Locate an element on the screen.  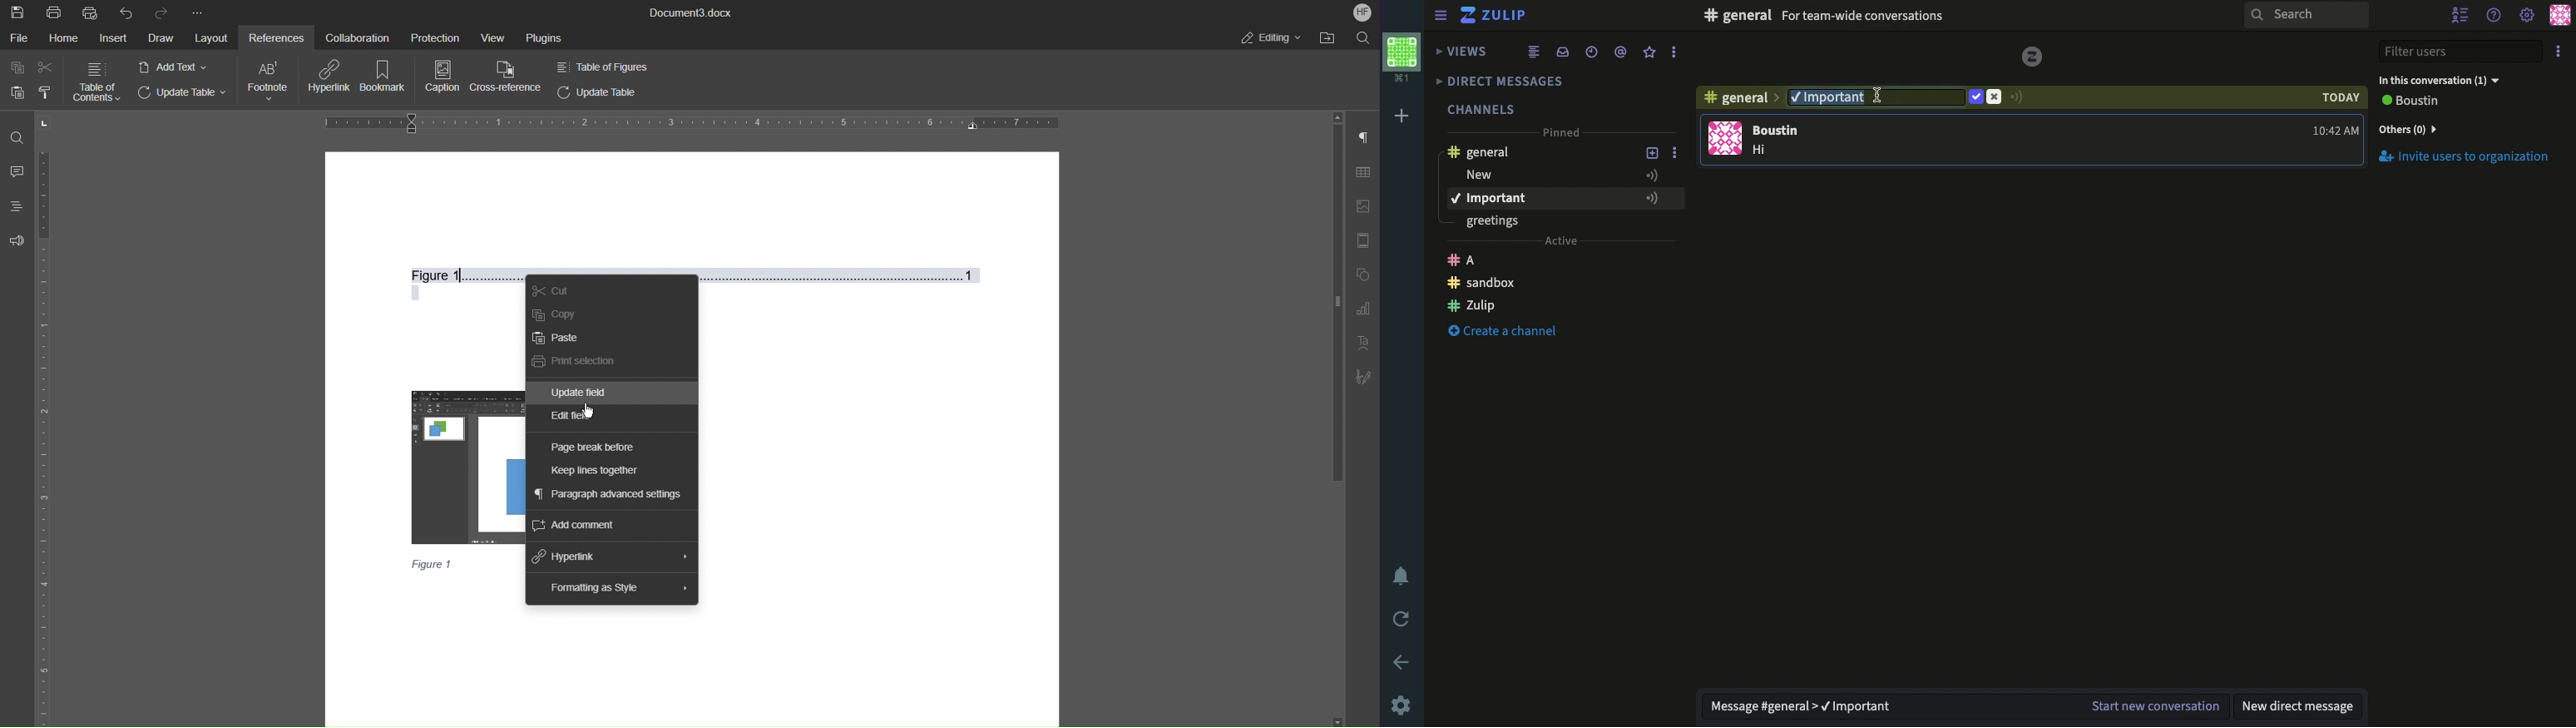
user is located at coordinates (1782, 130).